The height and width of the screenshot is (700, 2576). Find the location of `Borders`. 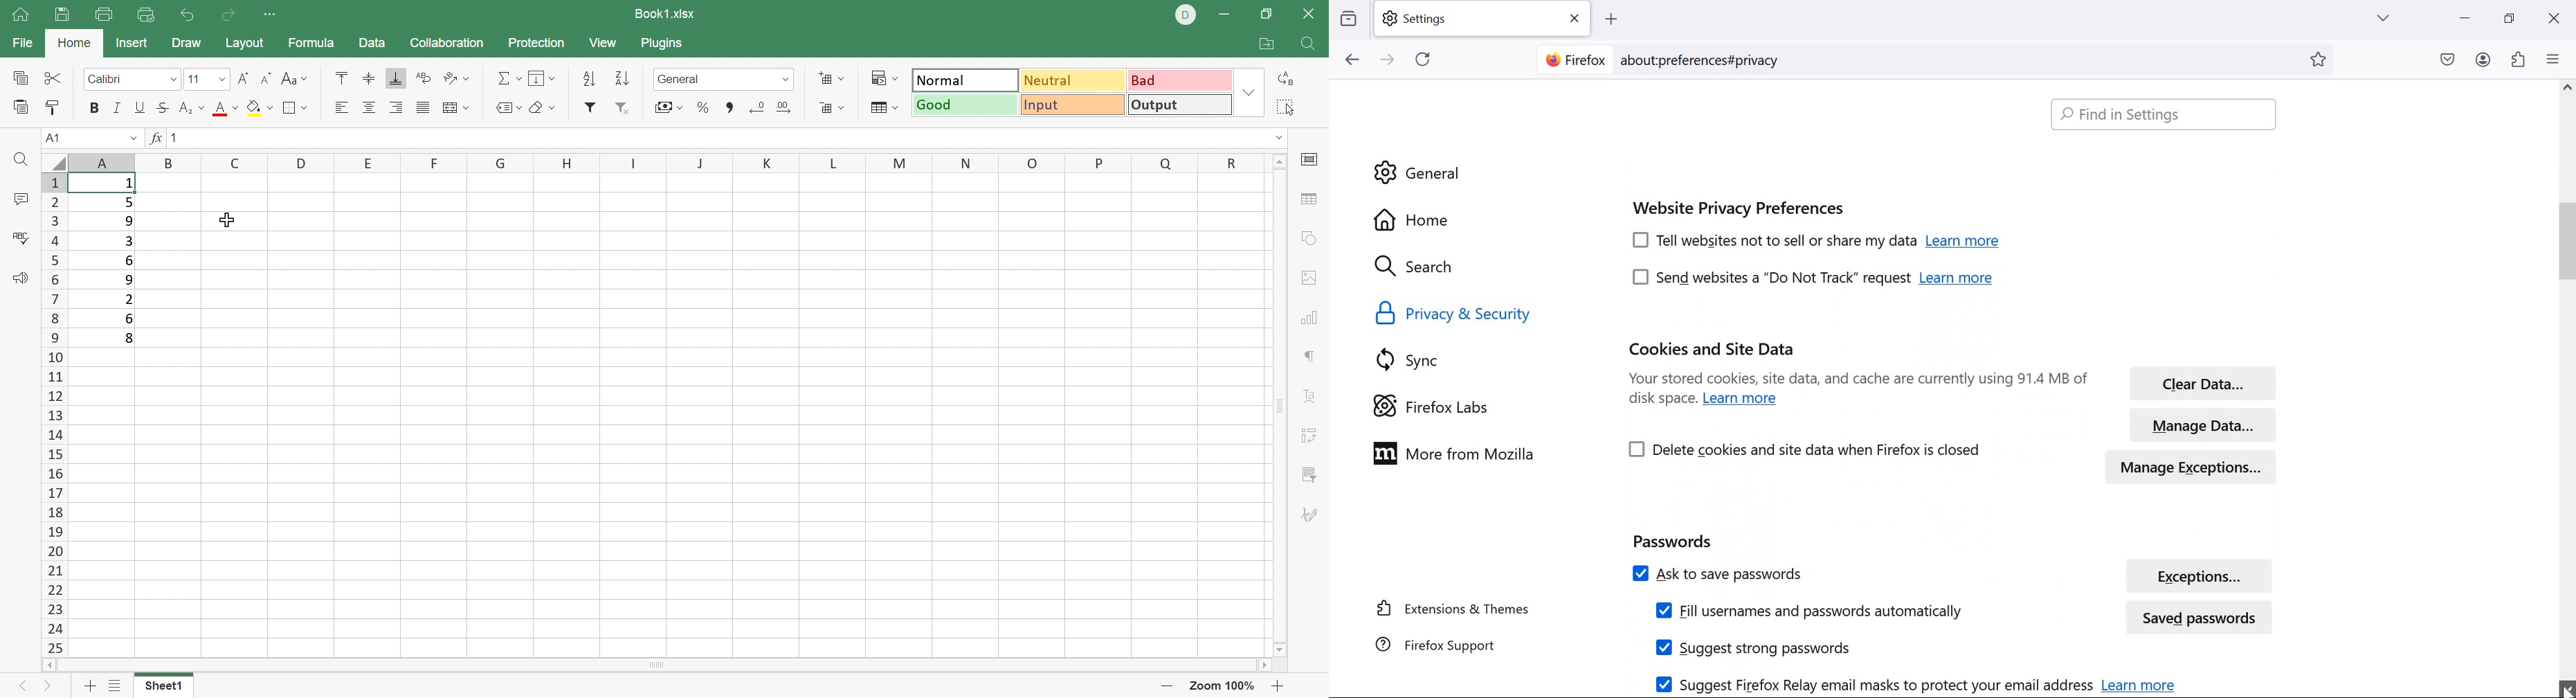

Borders is located at coordinates (297, 108).